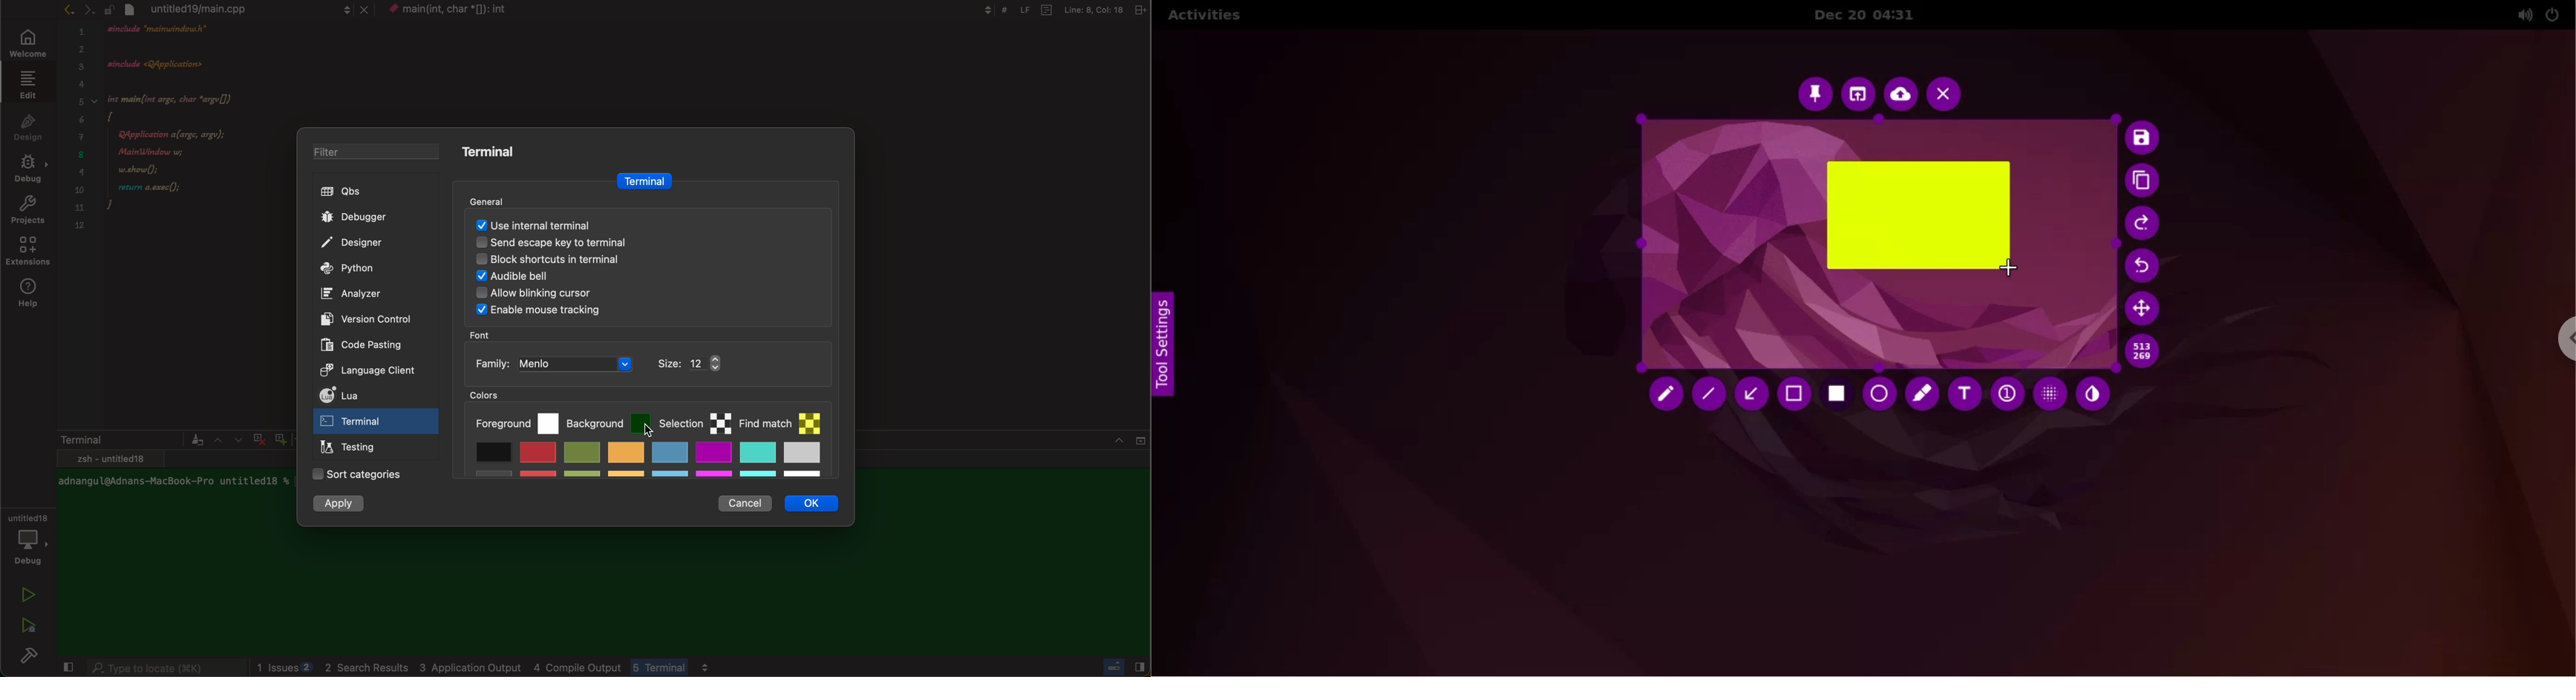 This screenshot has width=2576, height=700. Describe the element at coordinates (464, 11) in the screenshot. I see `file name` at that location.